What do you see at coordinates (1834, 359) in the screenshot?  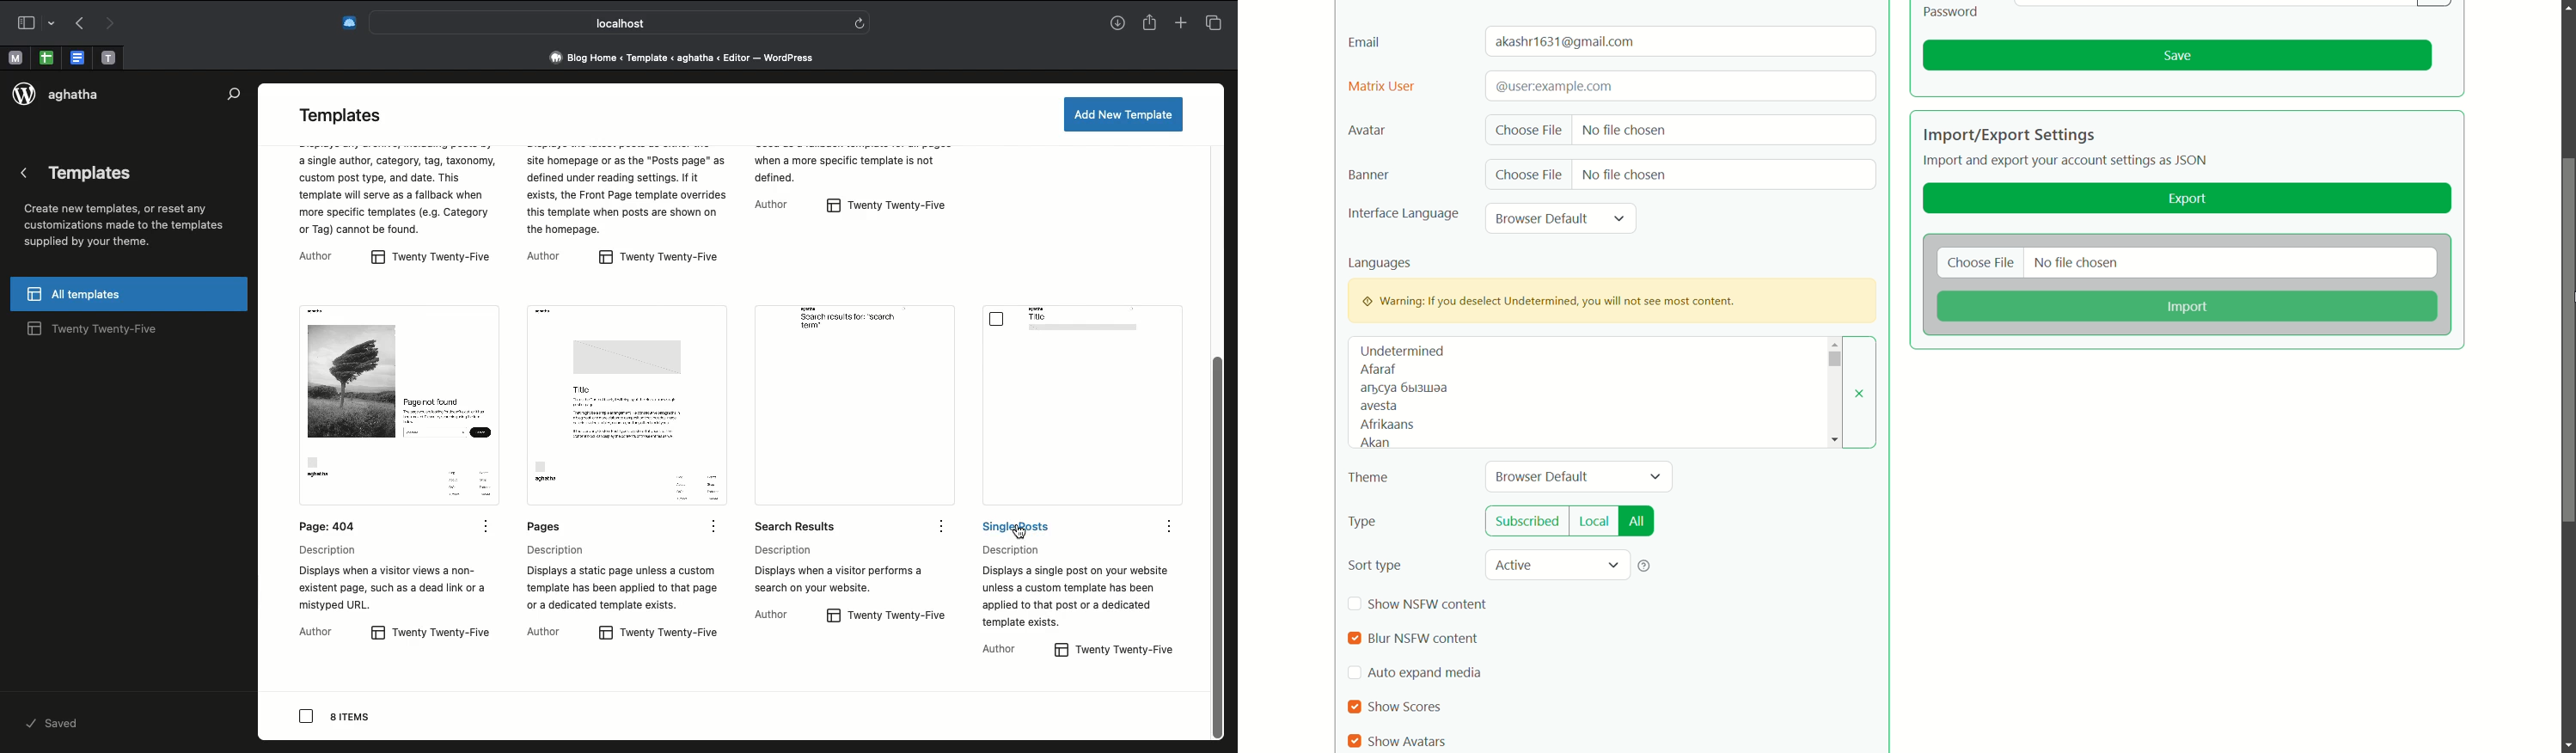 I see `dropdown` at bounding box center [1834, 359].